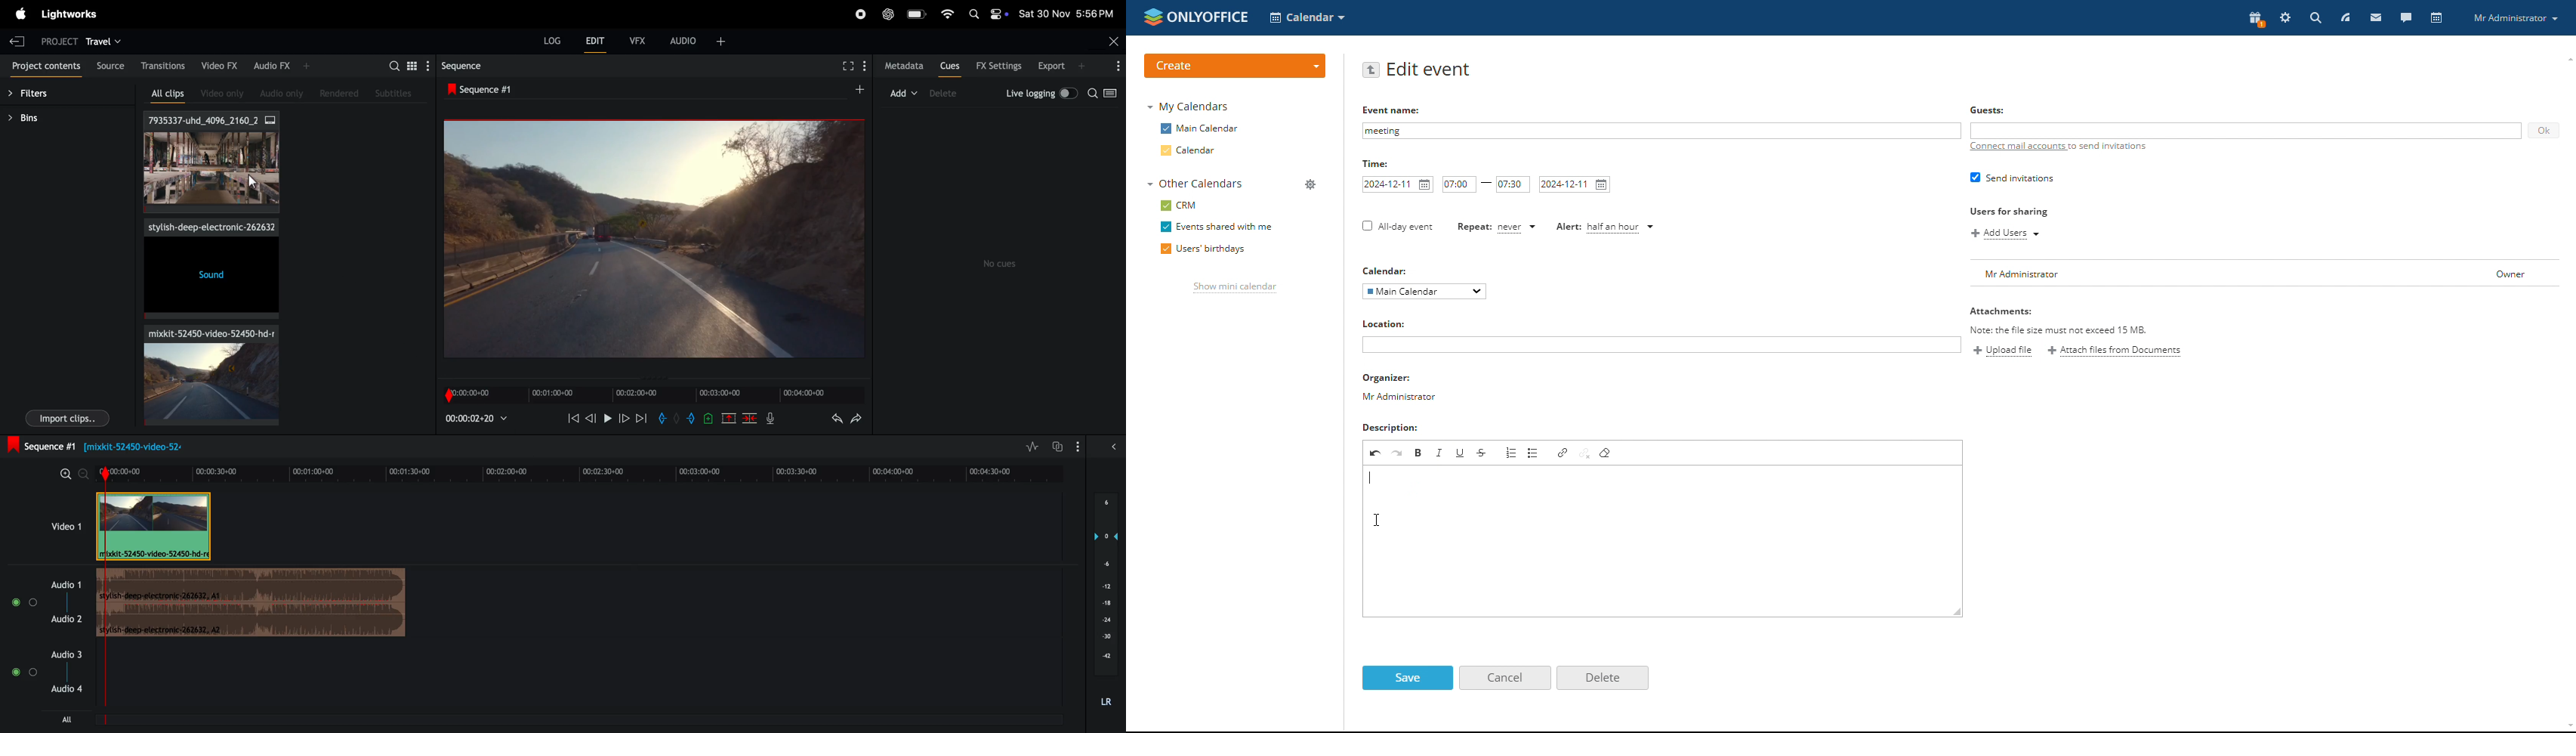 The image size is (2576, 756). What do you see at coordinates (653, 238) in the screenshot?
I see `output frame` at bounding box center [653, 238].